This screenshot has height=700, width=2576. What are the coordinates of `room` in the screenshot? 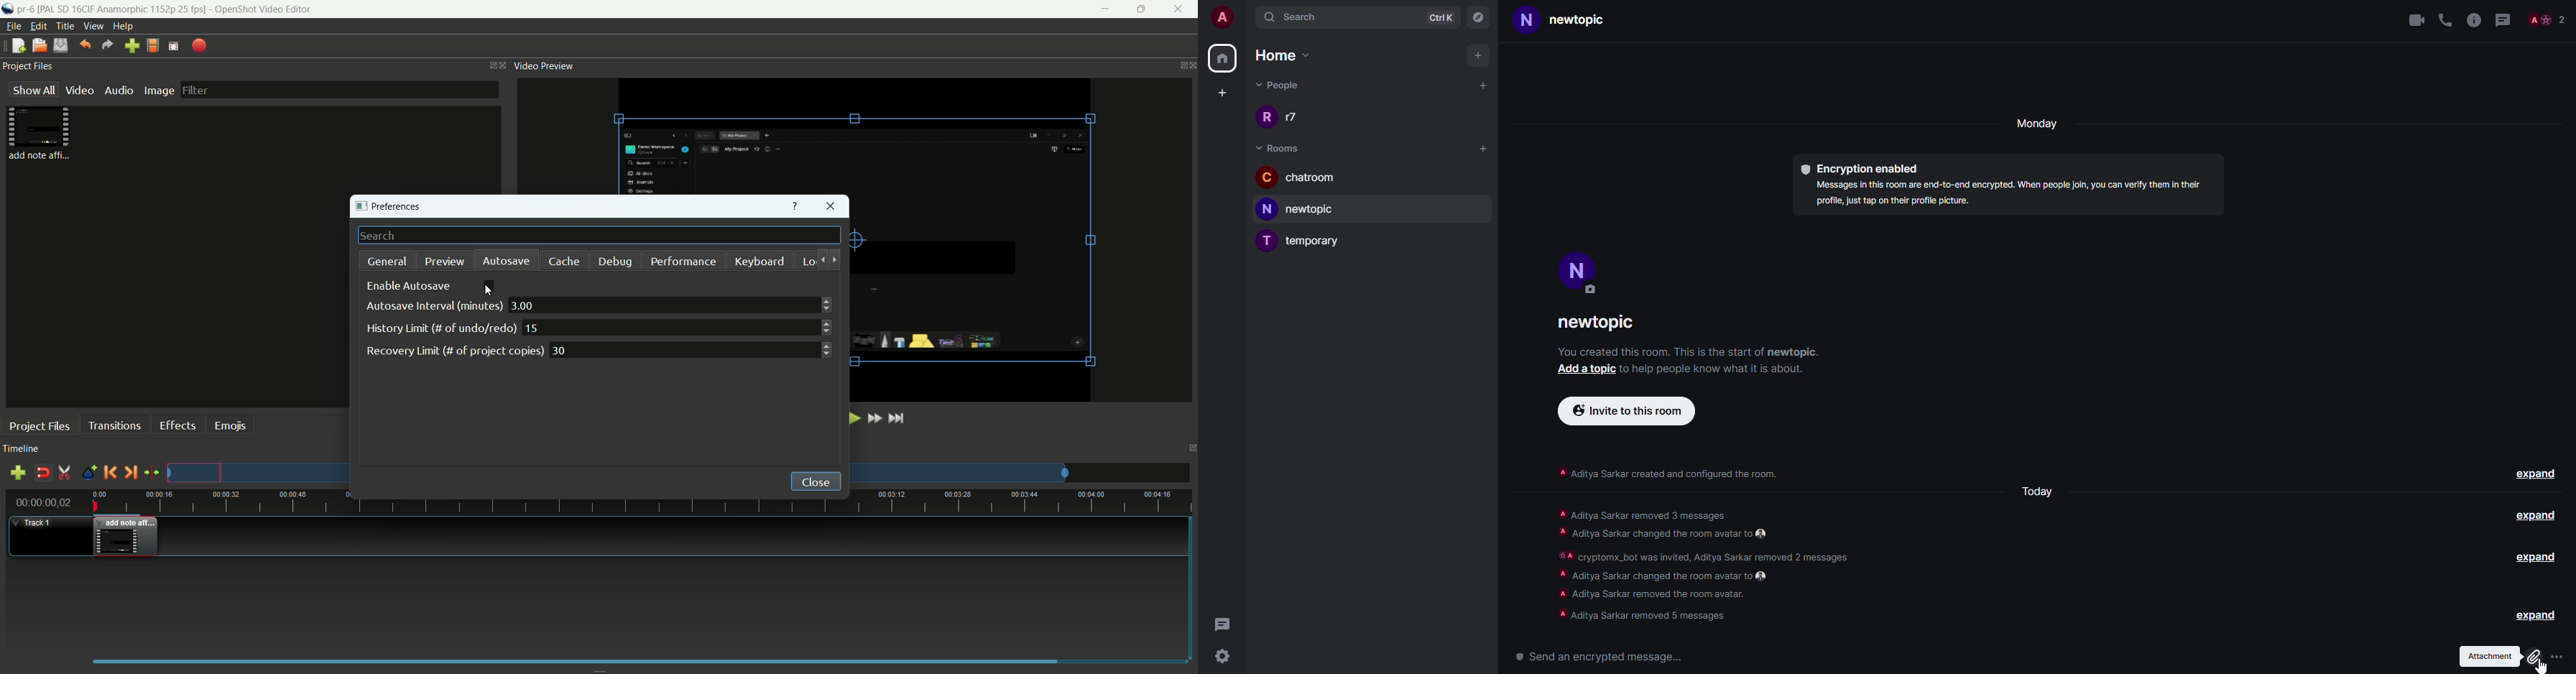 It's located at (1309, 241).